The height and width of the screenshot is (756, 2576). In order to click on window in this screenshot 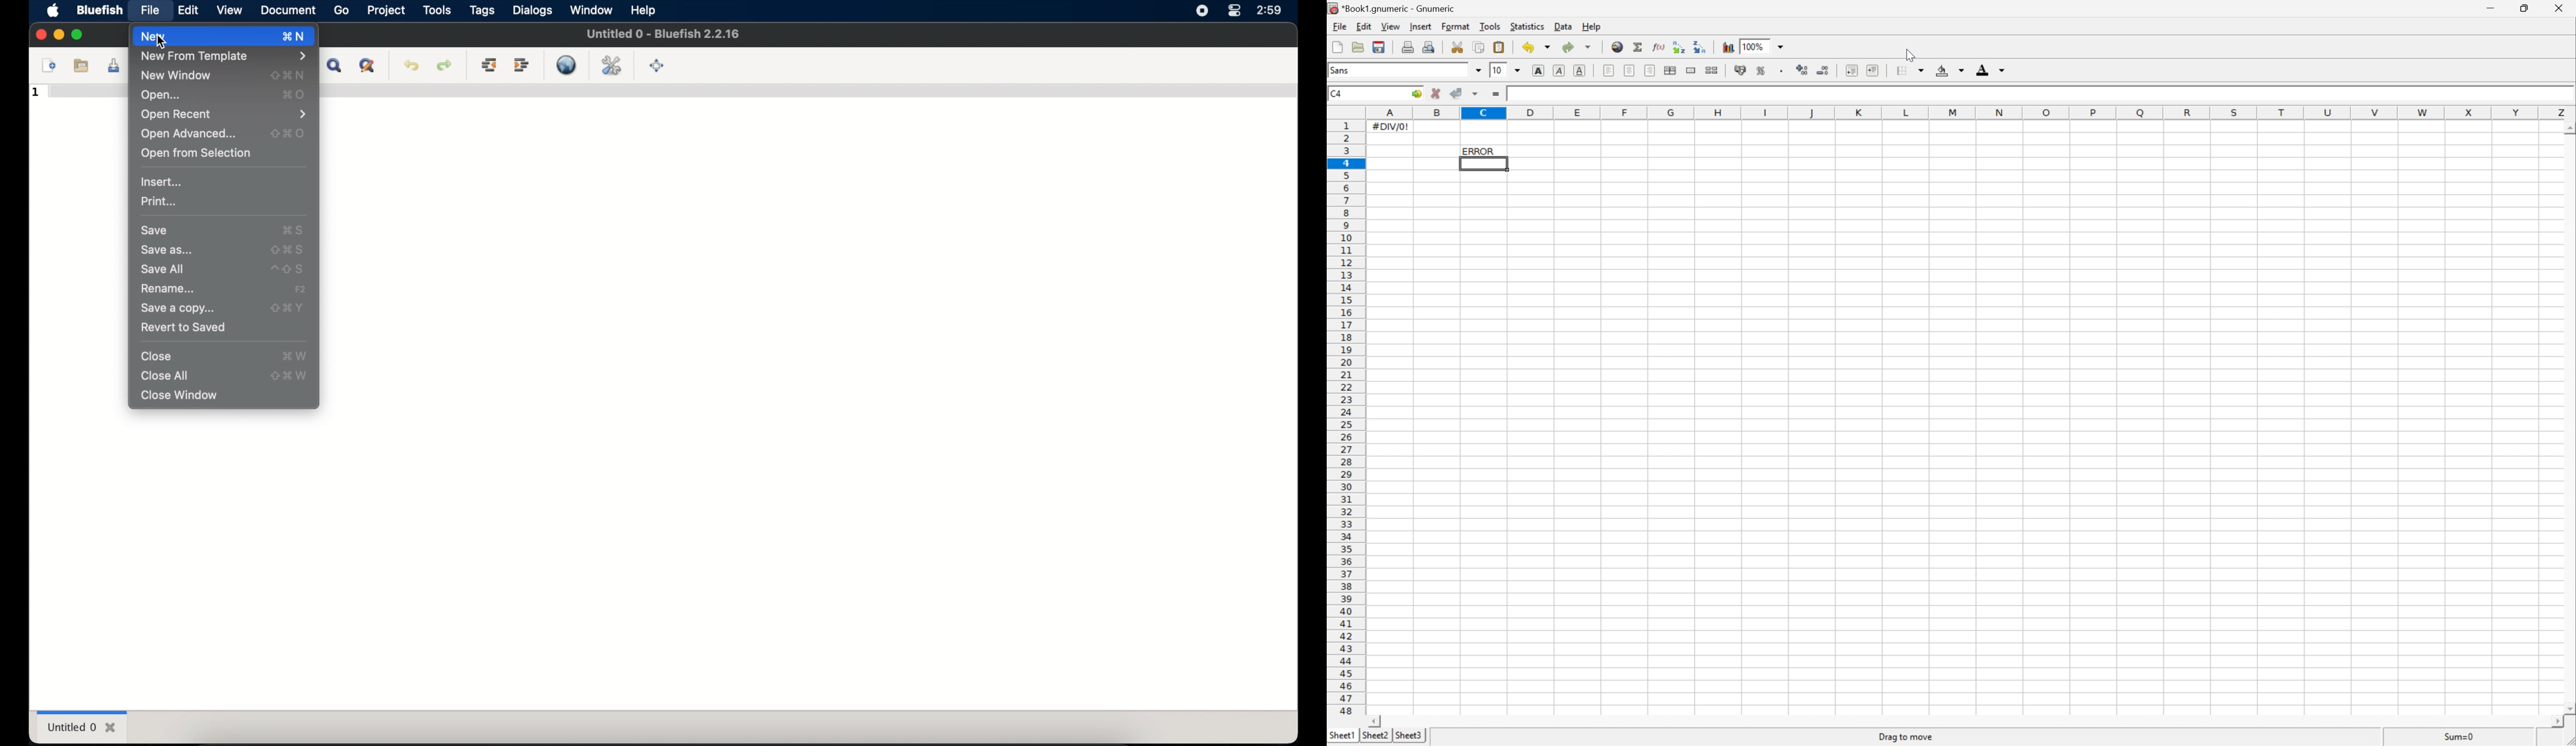, I will do `click(591, 10)`.